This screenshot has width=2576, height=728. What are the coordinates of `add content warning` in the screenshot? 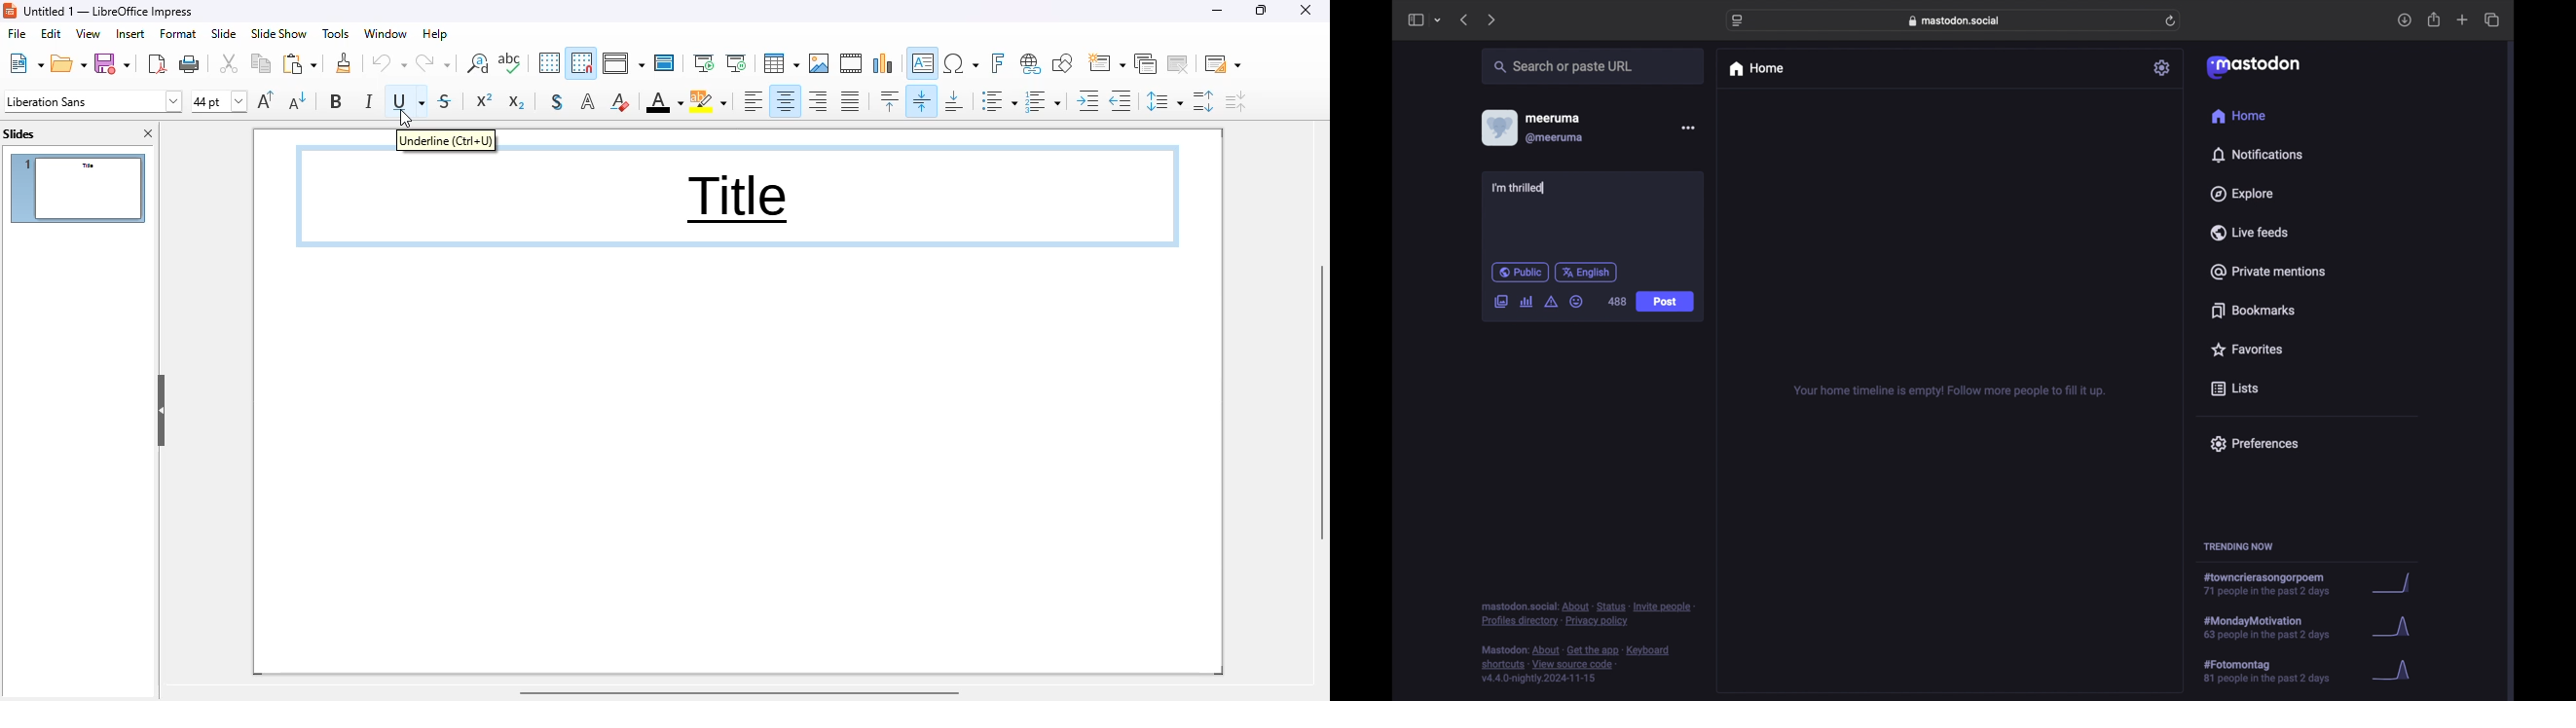 It's located at (1552, 302).